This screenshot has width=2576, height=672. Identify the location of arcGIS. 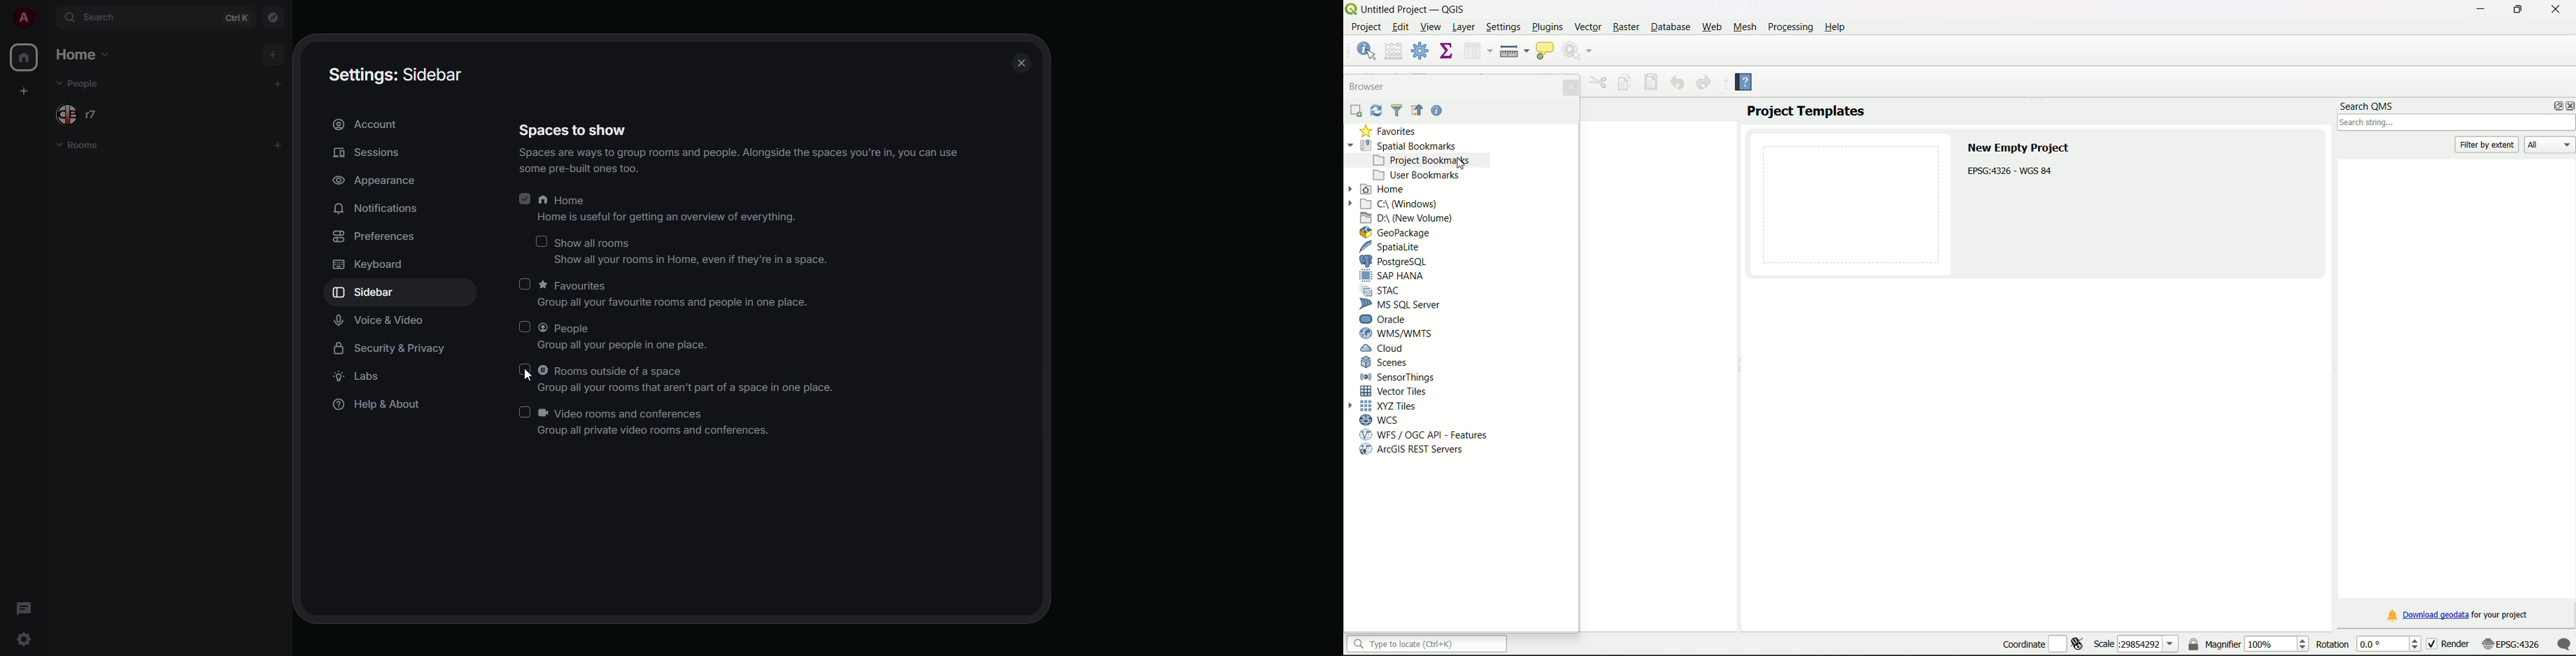
(1412, 451).